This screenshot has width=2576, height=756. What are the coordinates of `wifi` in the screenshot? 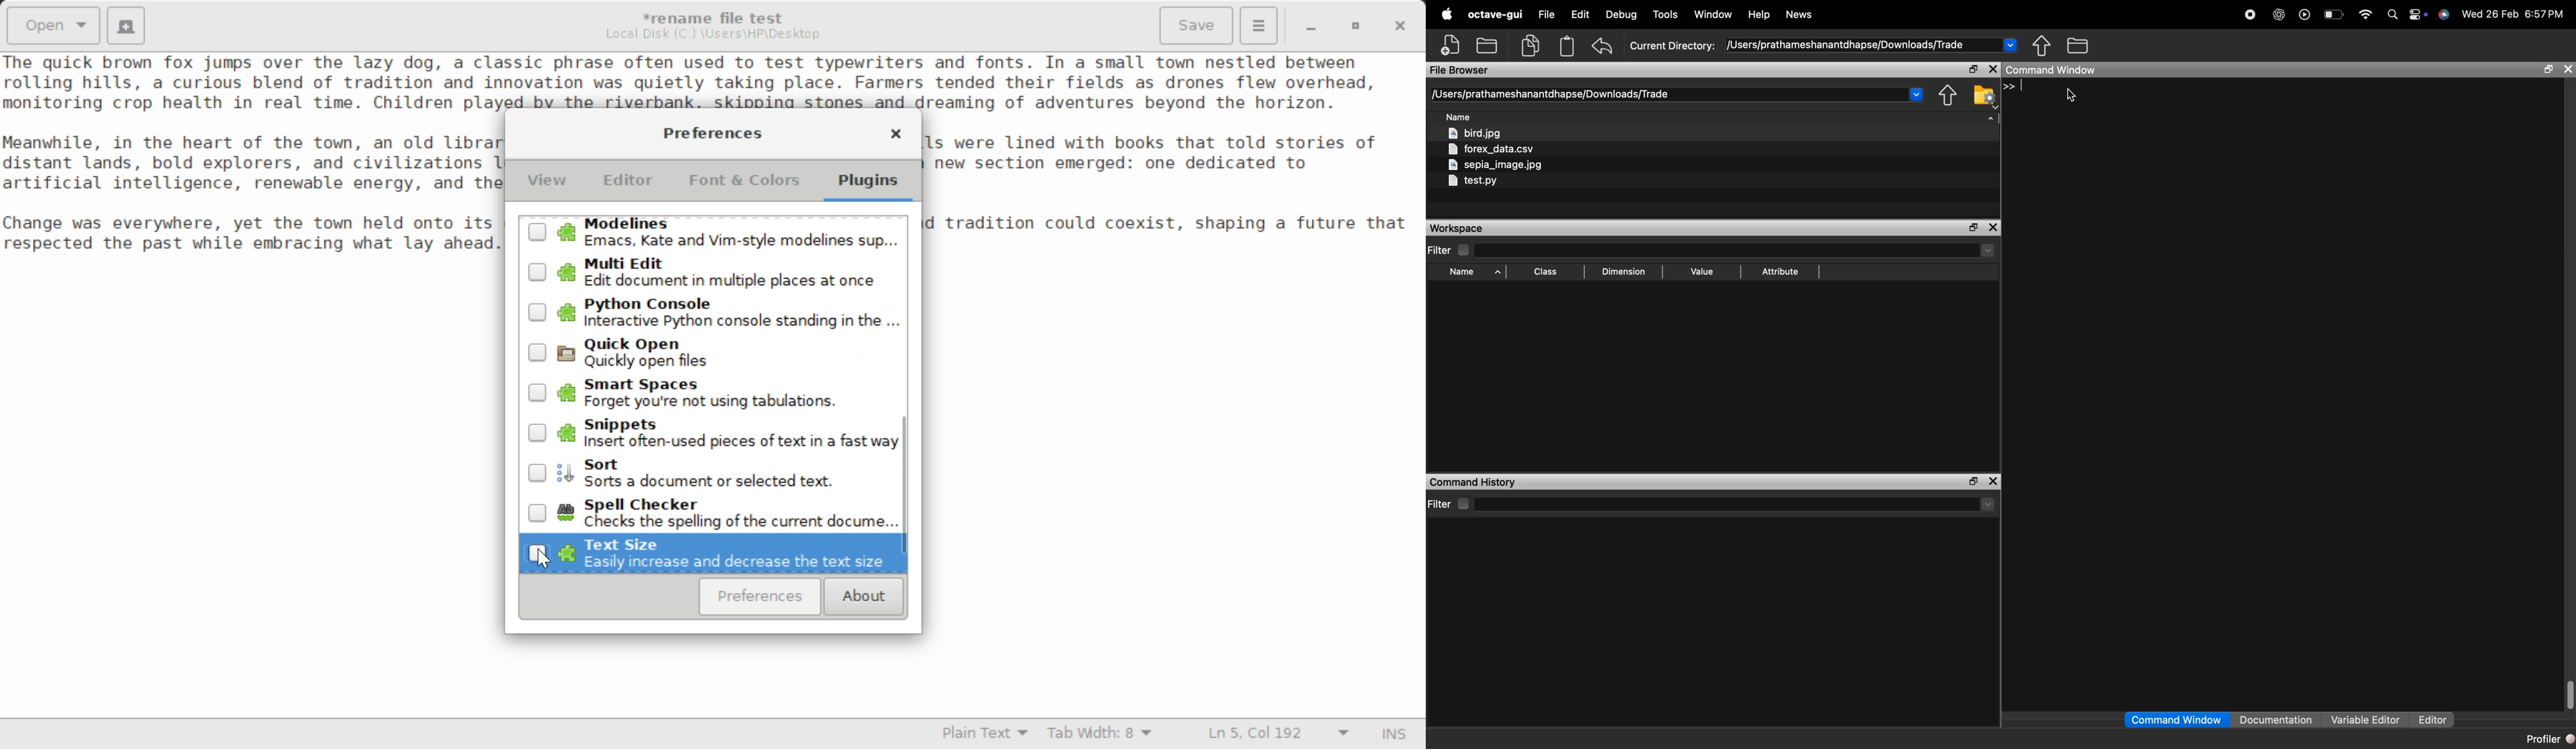 It's located at (2368, 15).